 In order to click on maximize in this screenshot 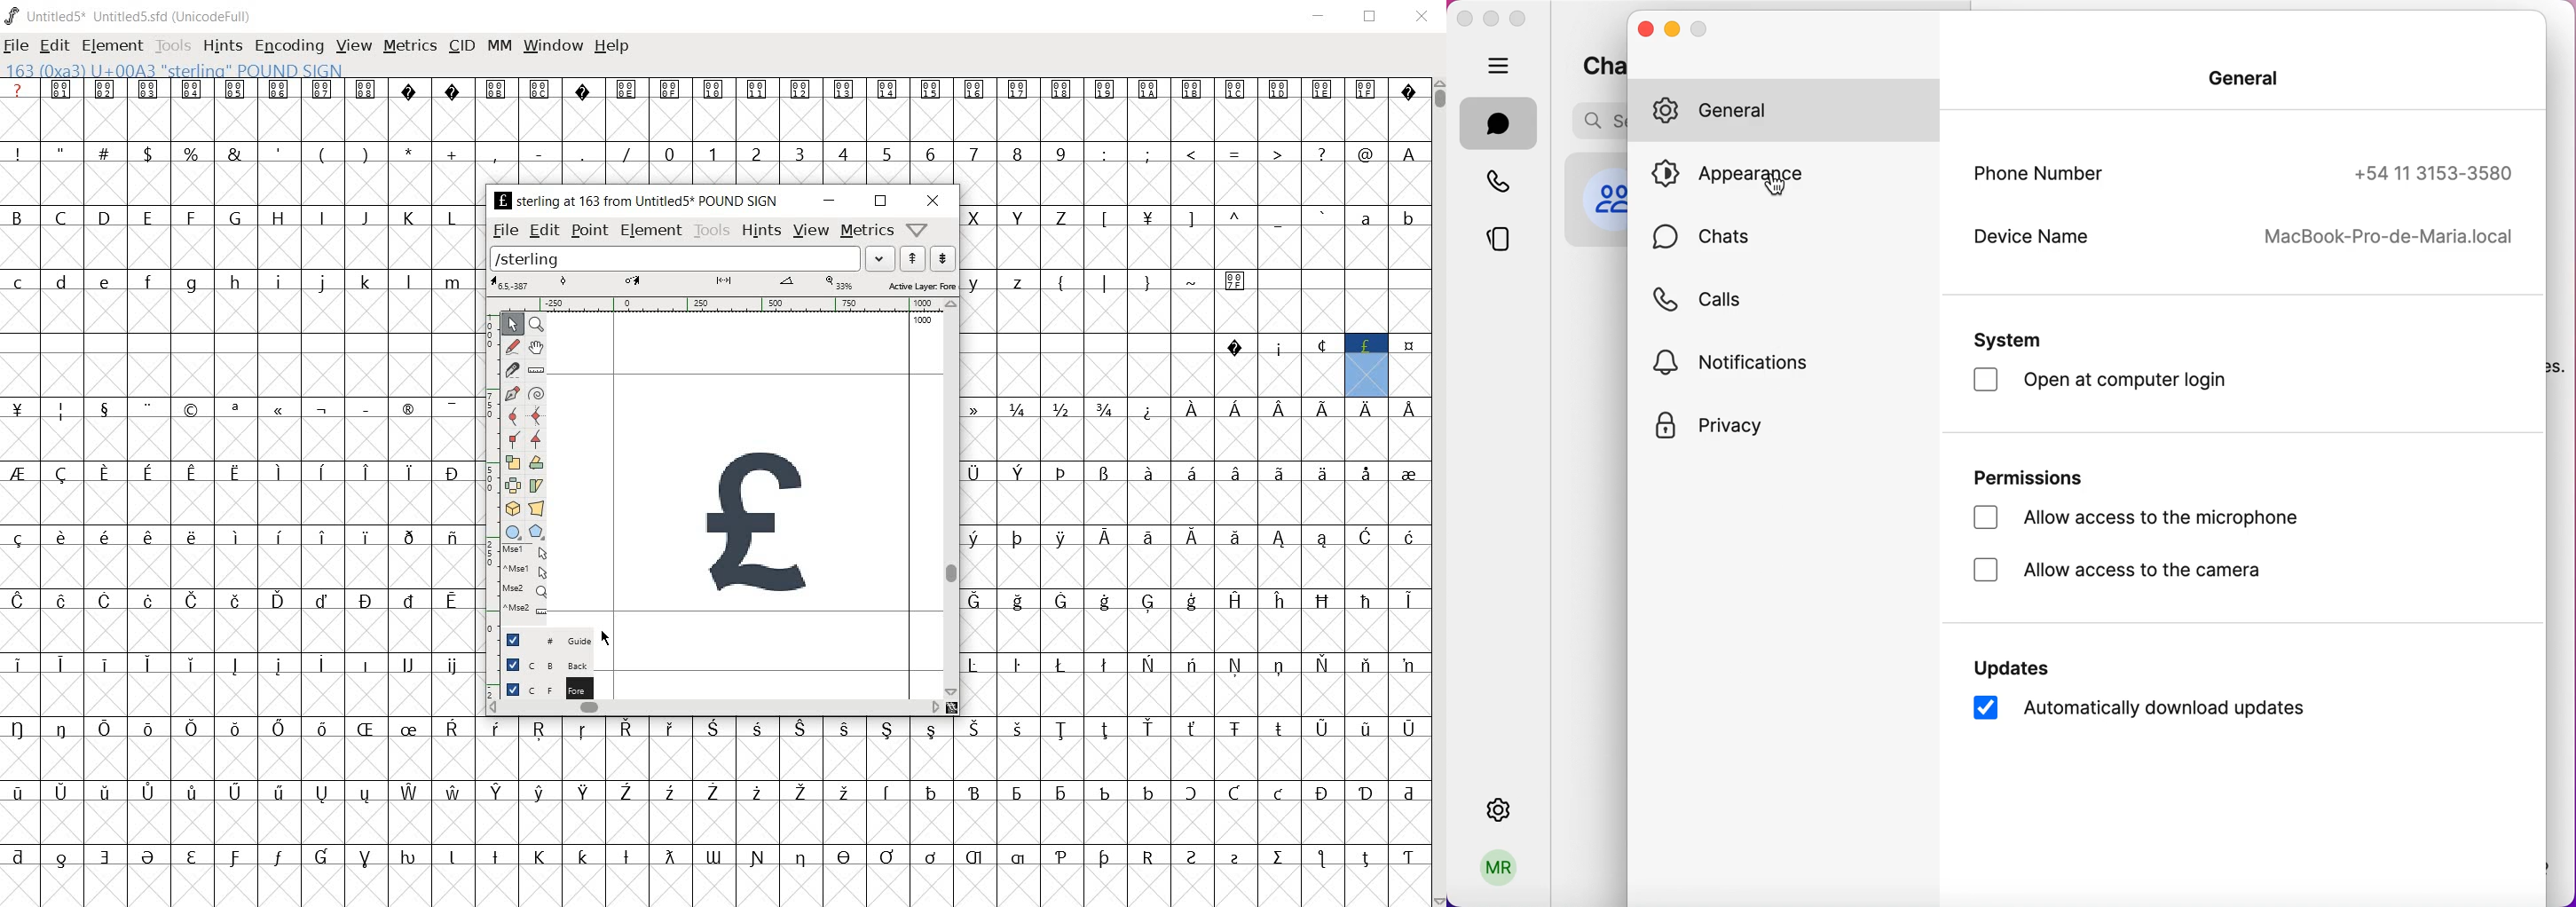, I will do `click(1706, 28)`.